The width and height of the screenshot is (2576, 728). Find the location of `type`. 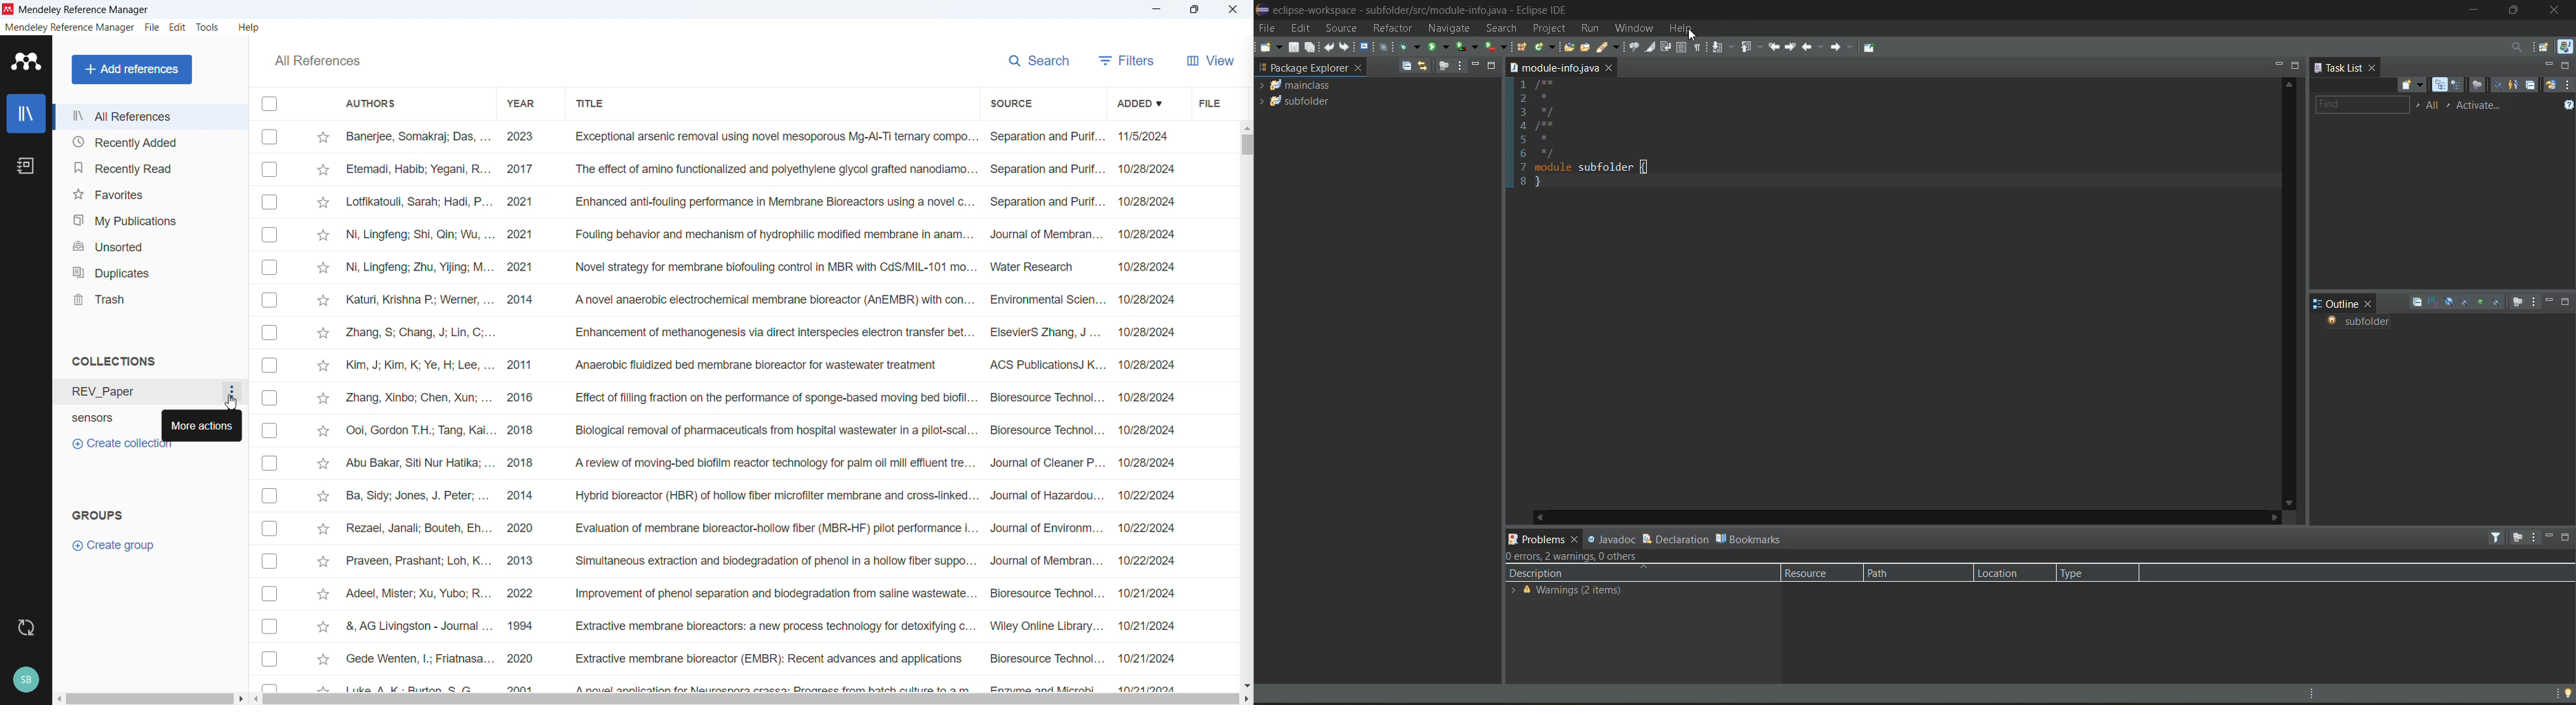

type is located at coordinates (2083, 571).